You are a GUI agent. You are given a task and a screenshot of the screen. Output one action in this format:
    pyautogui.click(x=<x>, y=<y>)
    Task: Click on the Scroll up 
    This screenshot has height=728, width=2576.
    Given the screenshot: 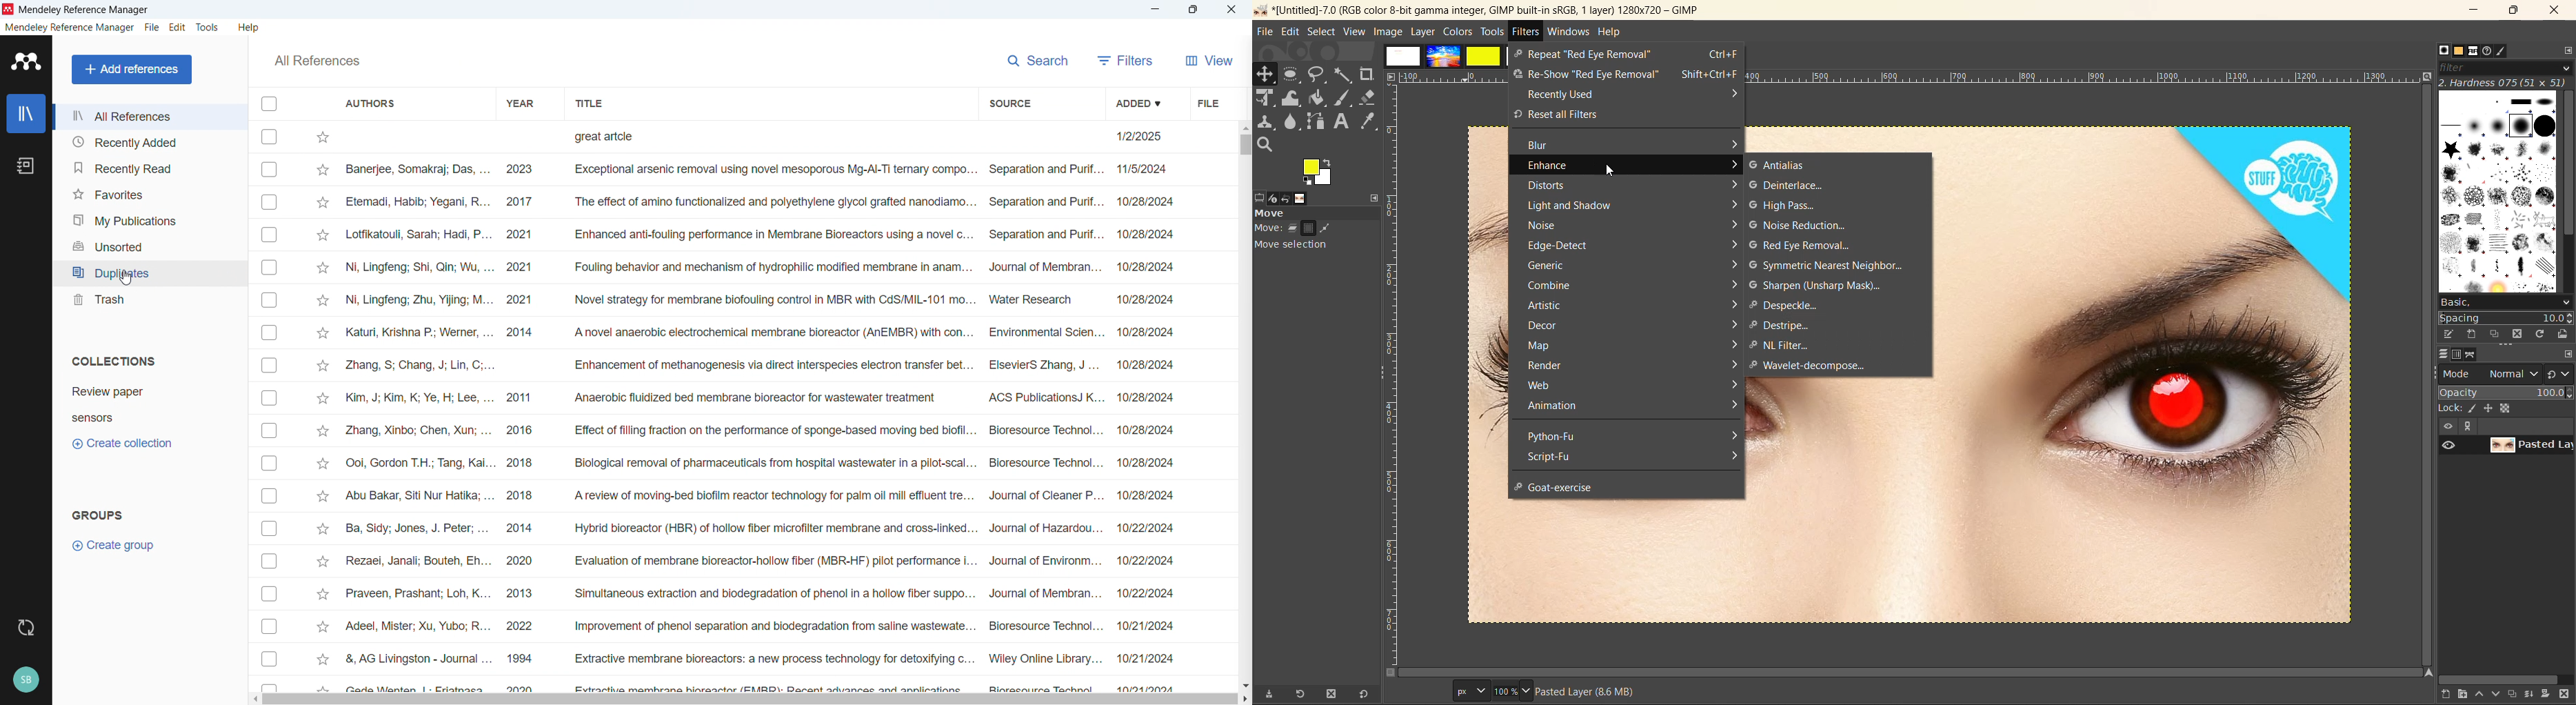 What is the action you would take?
    pyautogui.click(x=1245, y=127)
    